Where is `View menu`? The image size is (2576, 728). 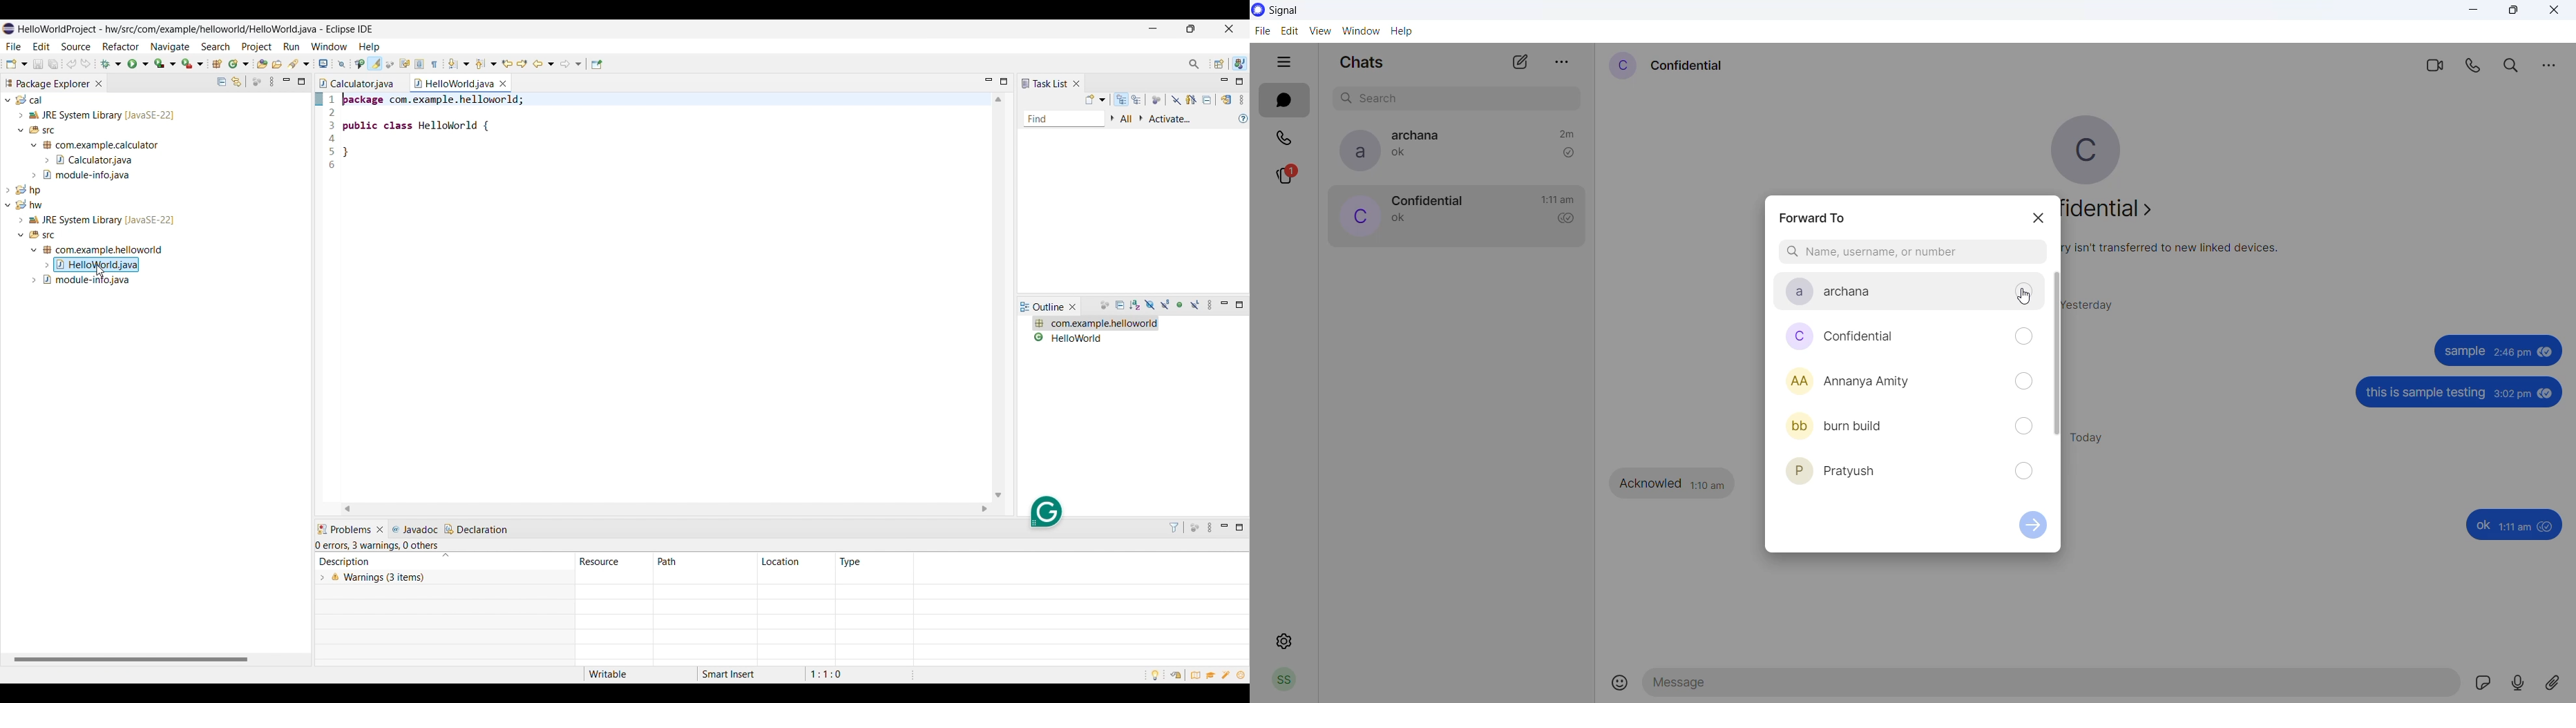
View menu is located at coordinates (272, 81).